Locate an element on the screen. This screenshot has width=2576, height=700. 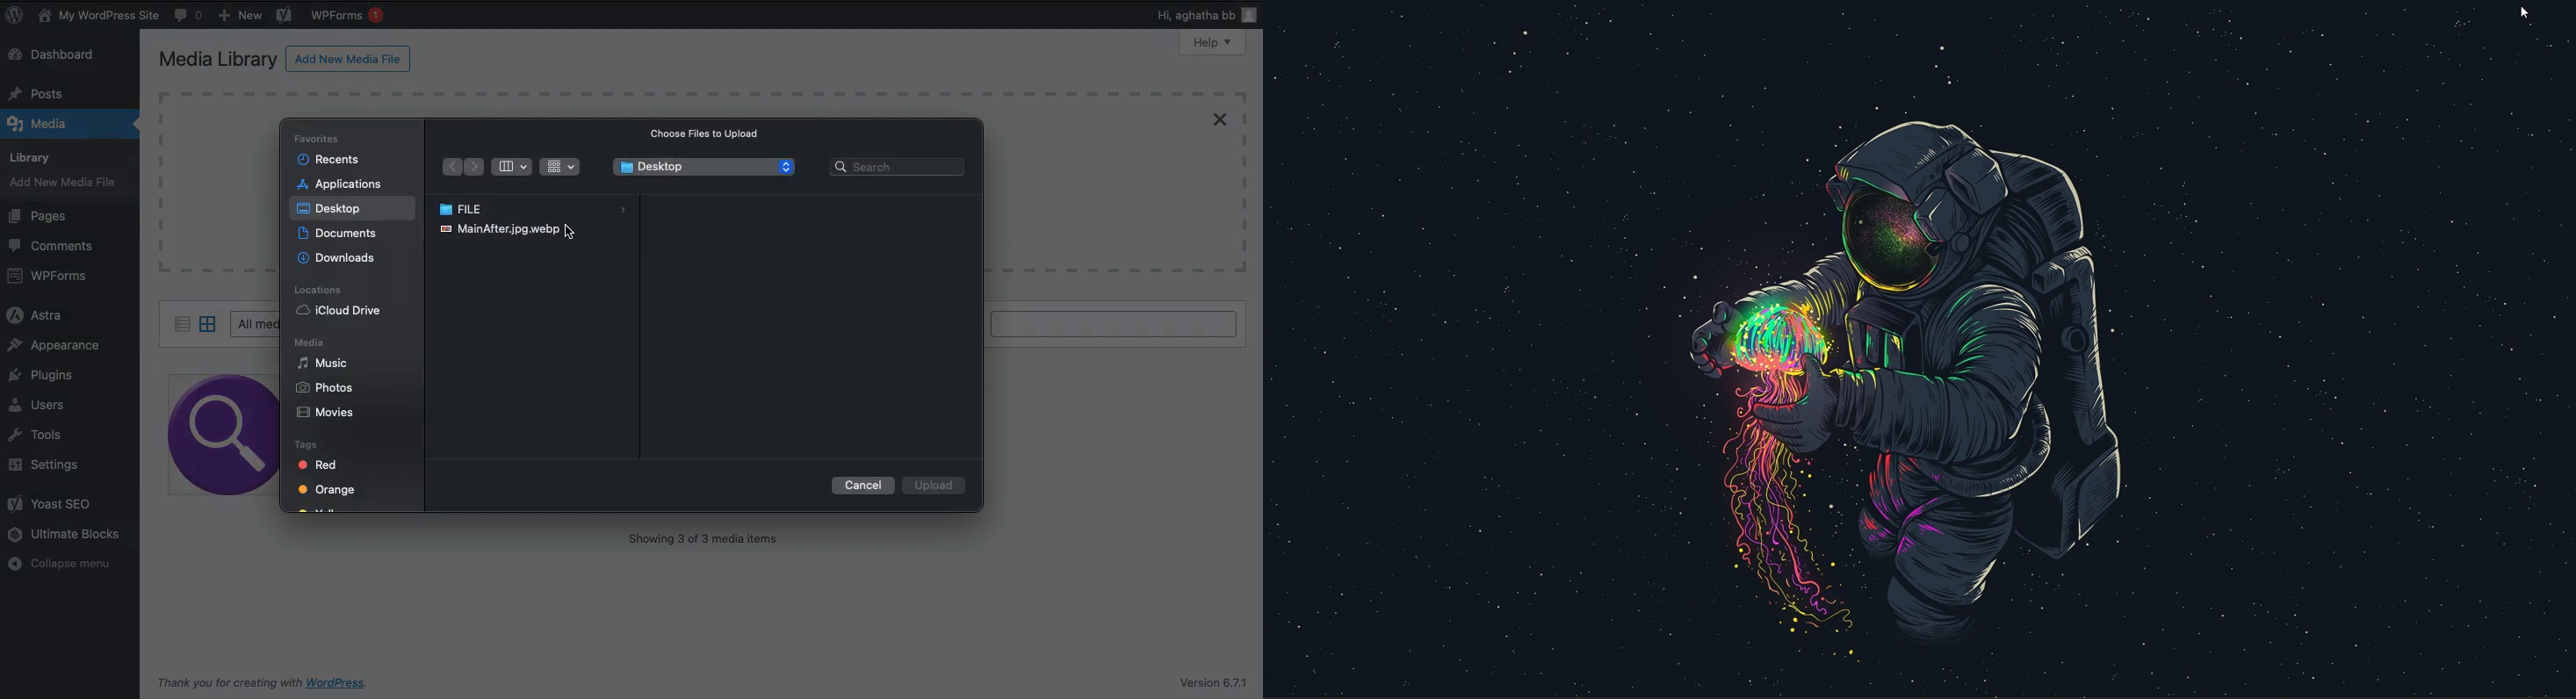
Add new media file is located at coordinates (350, 61).